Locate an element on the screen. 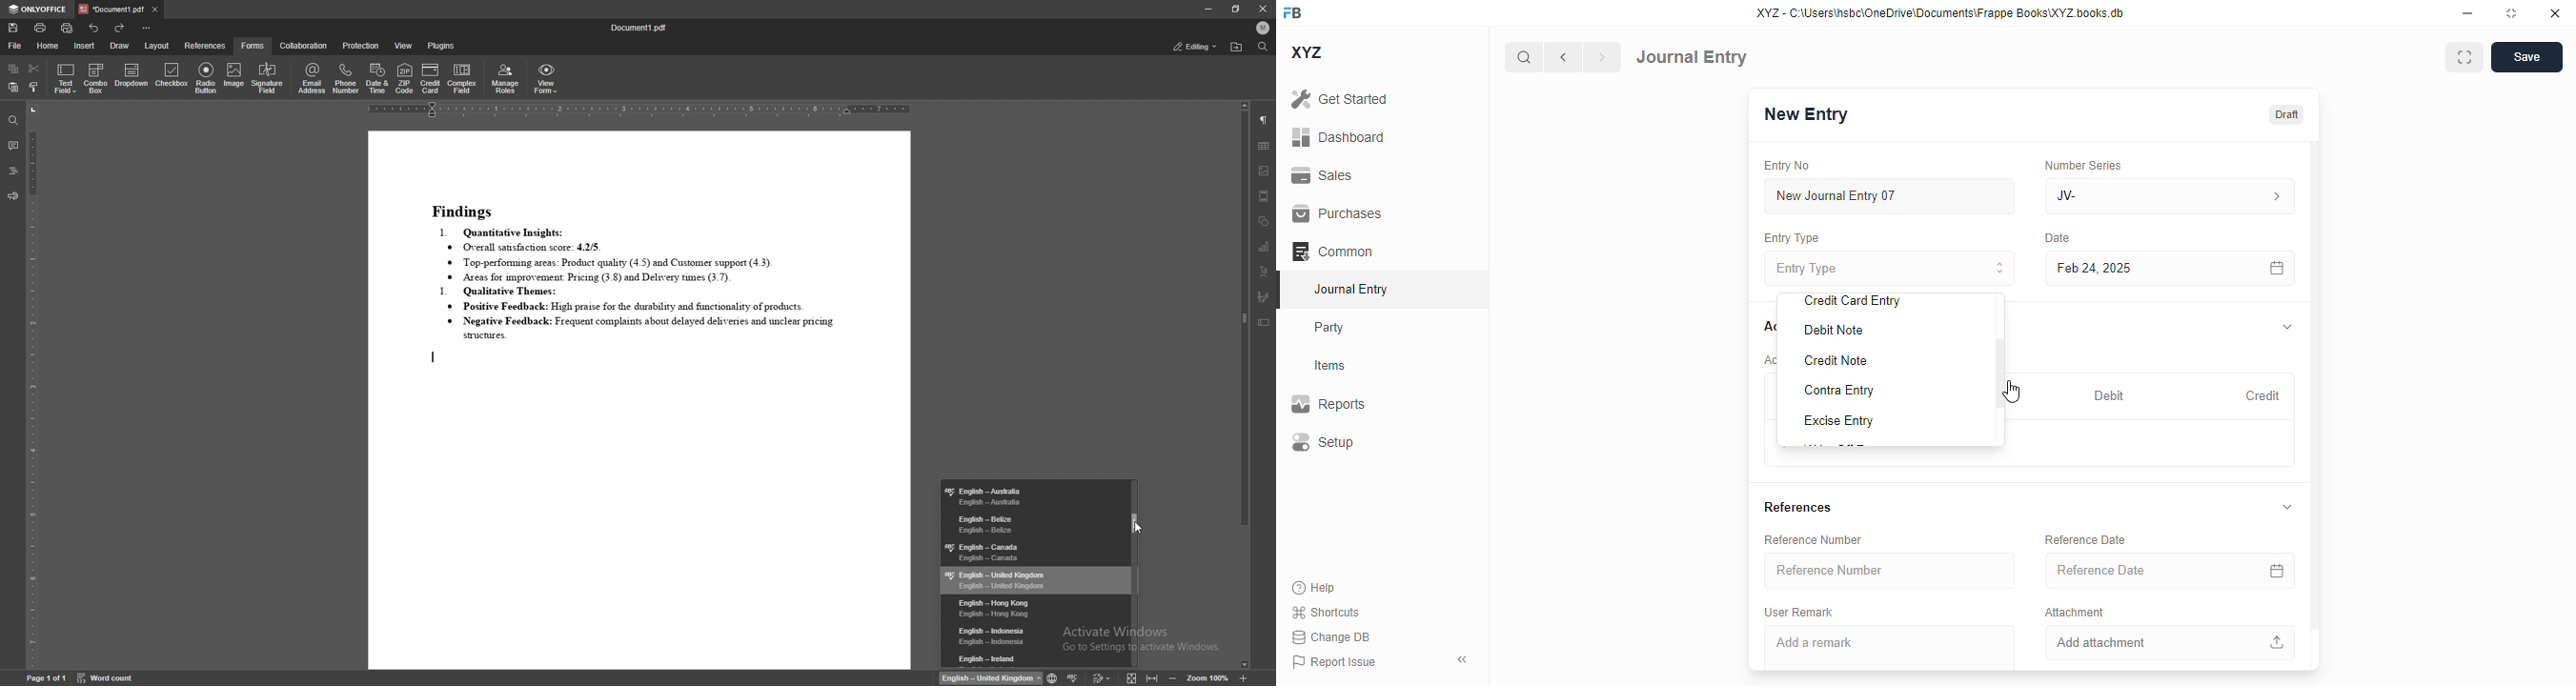 Image resolution: width=2576 pixels, height=700 pixels. attachment is located at coordinates (2075, 612).